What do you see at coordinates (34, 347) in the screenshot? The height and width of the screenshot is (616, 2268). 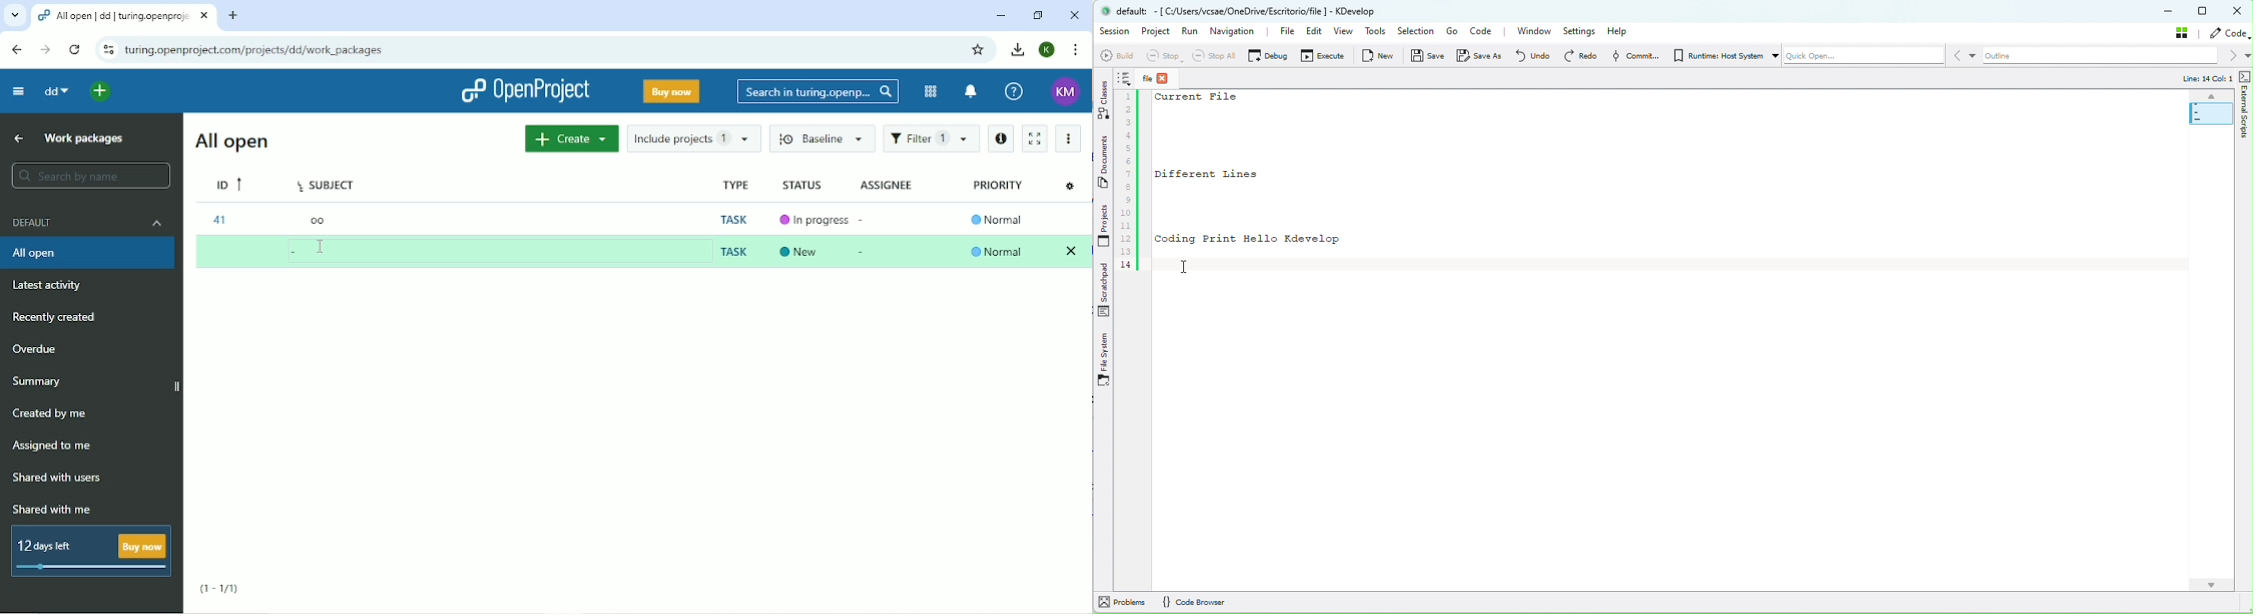 I see `Overdue` at bounding box center [34, 347].